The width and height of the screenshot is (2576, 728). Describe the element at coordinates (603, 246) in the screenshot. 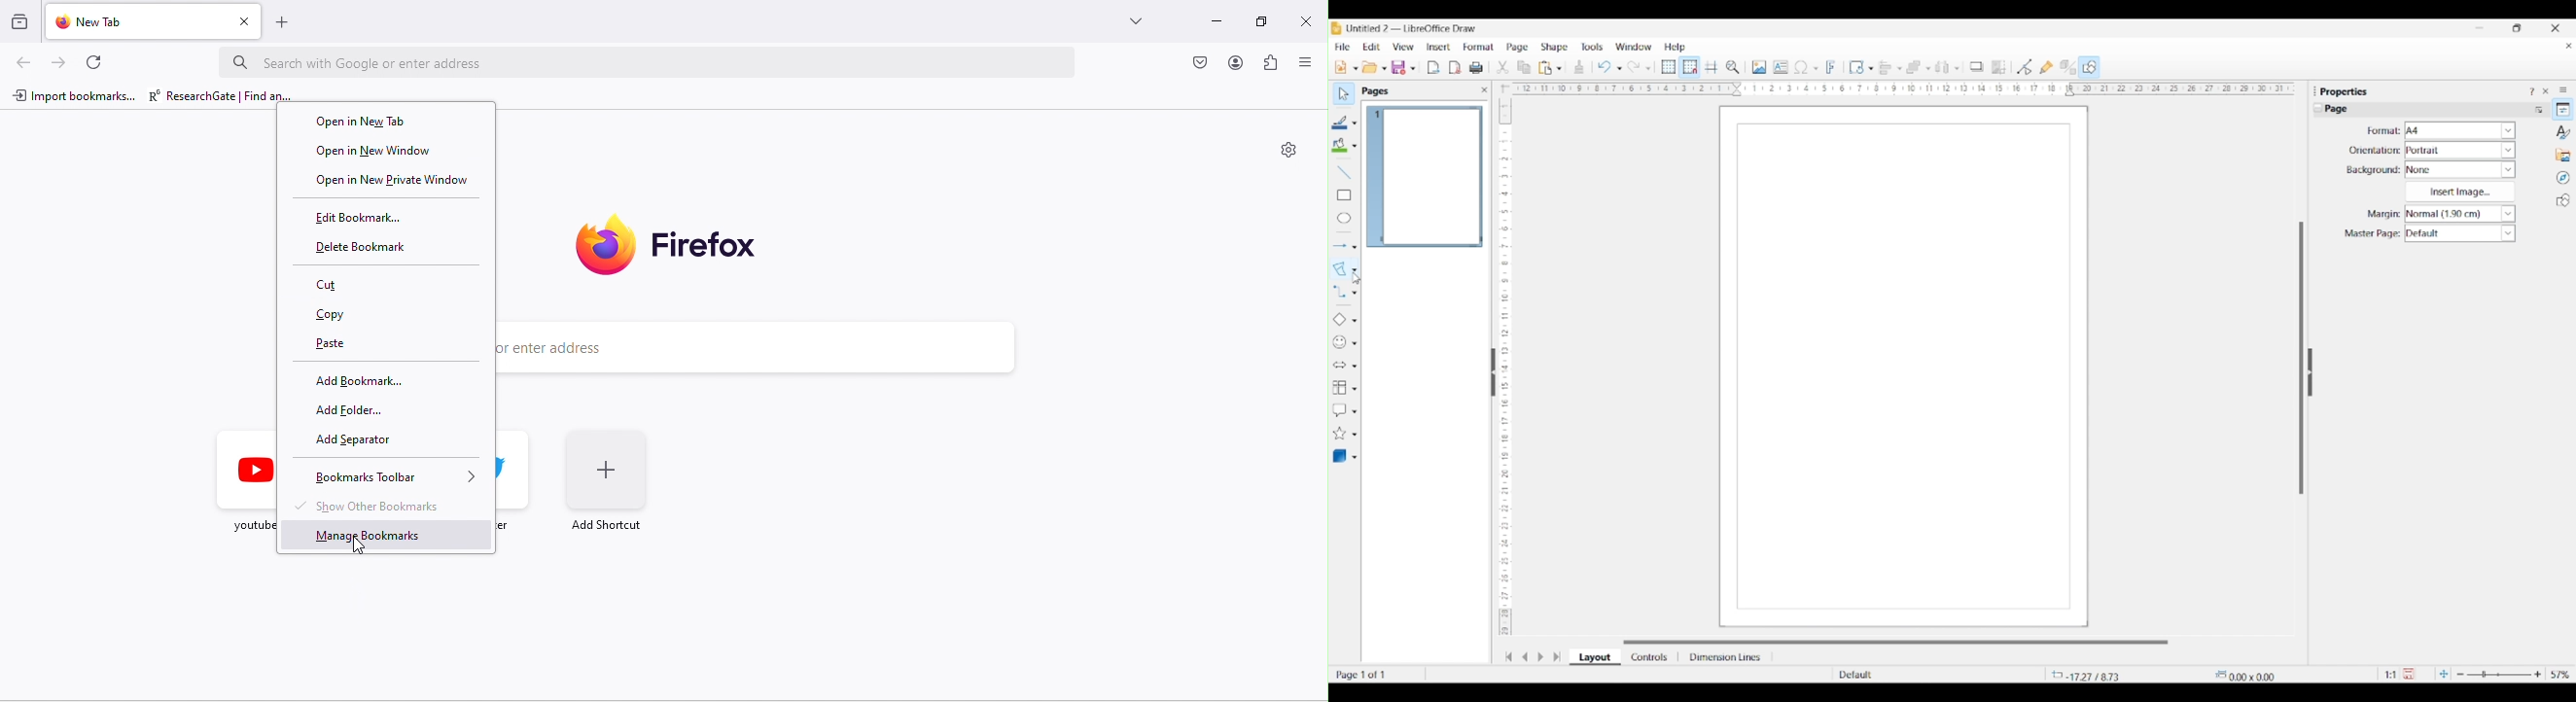

I see `firefox logo` at that location.